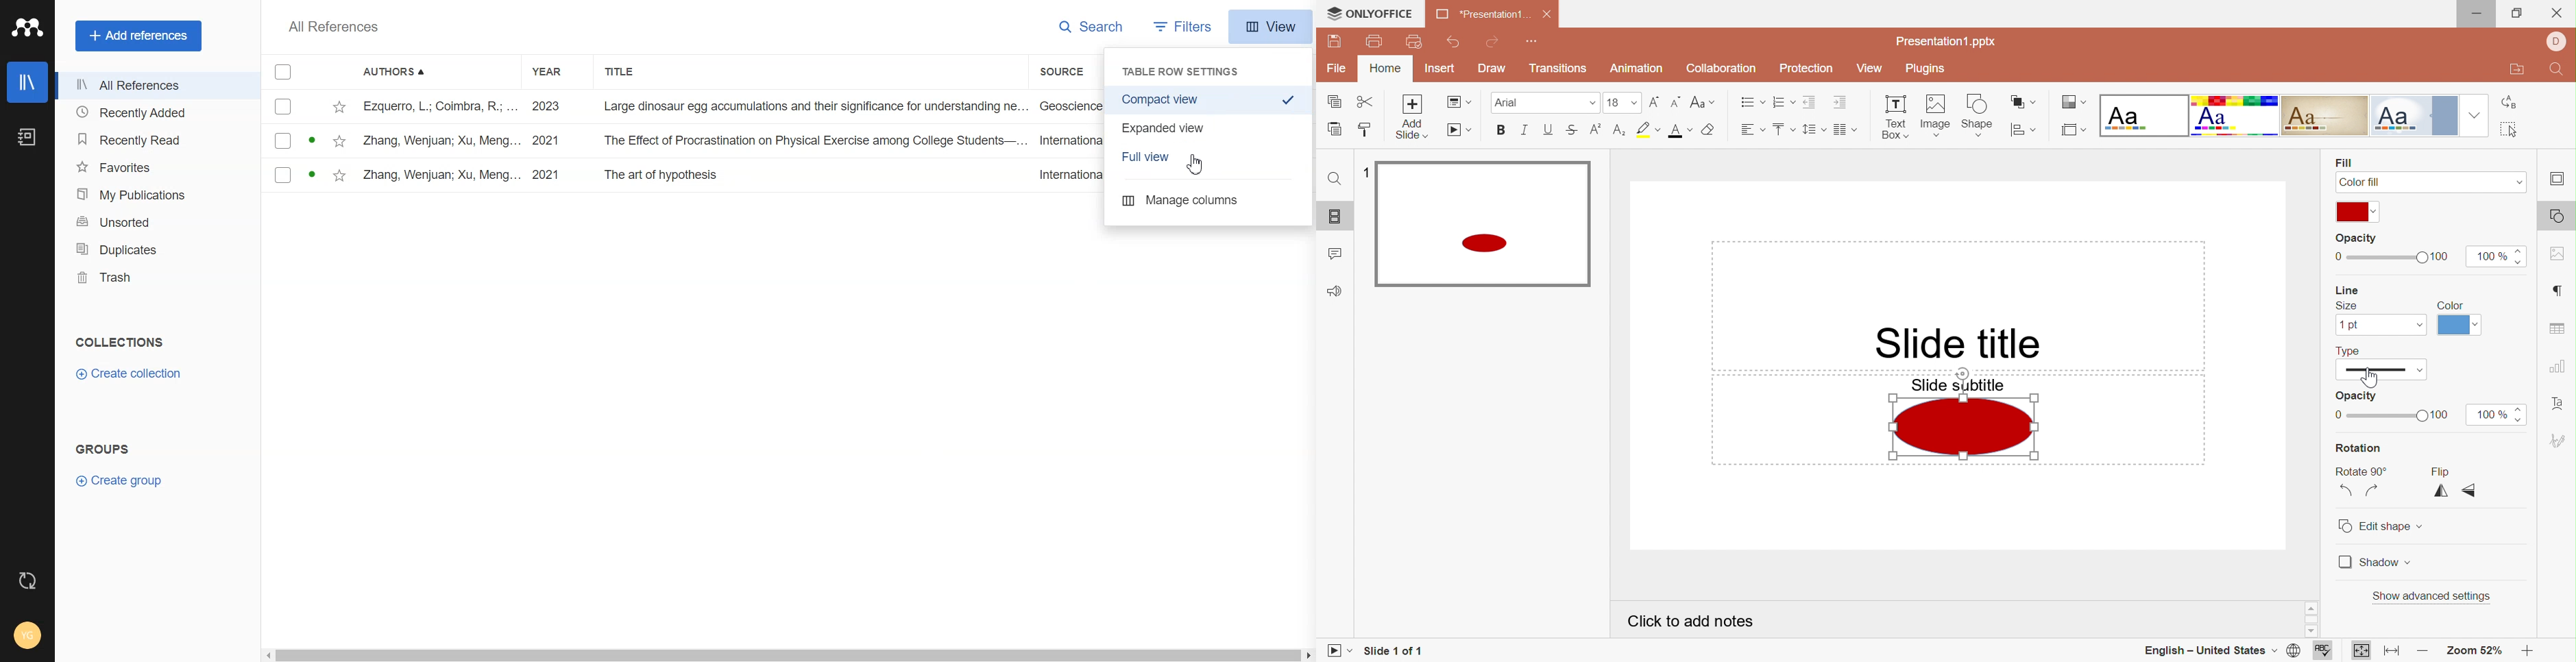 Image resolution: width=2576 pixels, height=672 pixels. What do you see at coordinates (1622, 102) in the screenshot?
I see `Font size 18` at bounding box center [1622, 102].